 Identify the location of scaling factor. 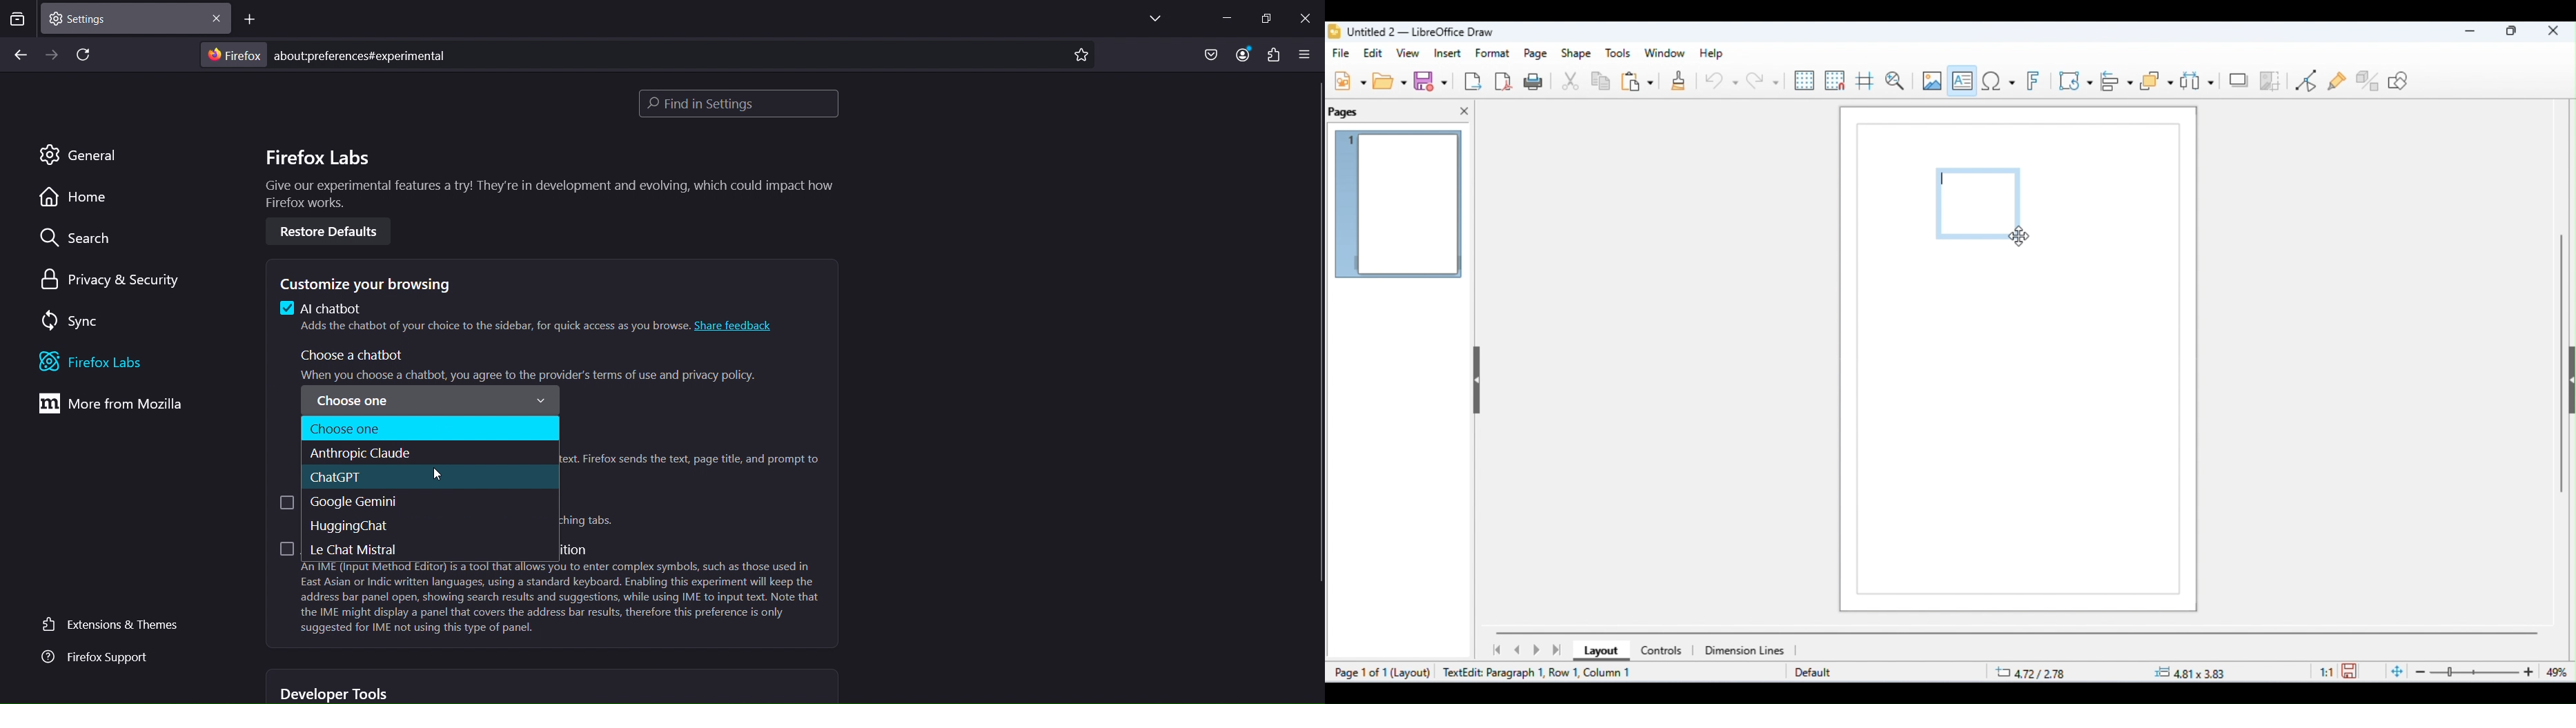
(2327, 671).